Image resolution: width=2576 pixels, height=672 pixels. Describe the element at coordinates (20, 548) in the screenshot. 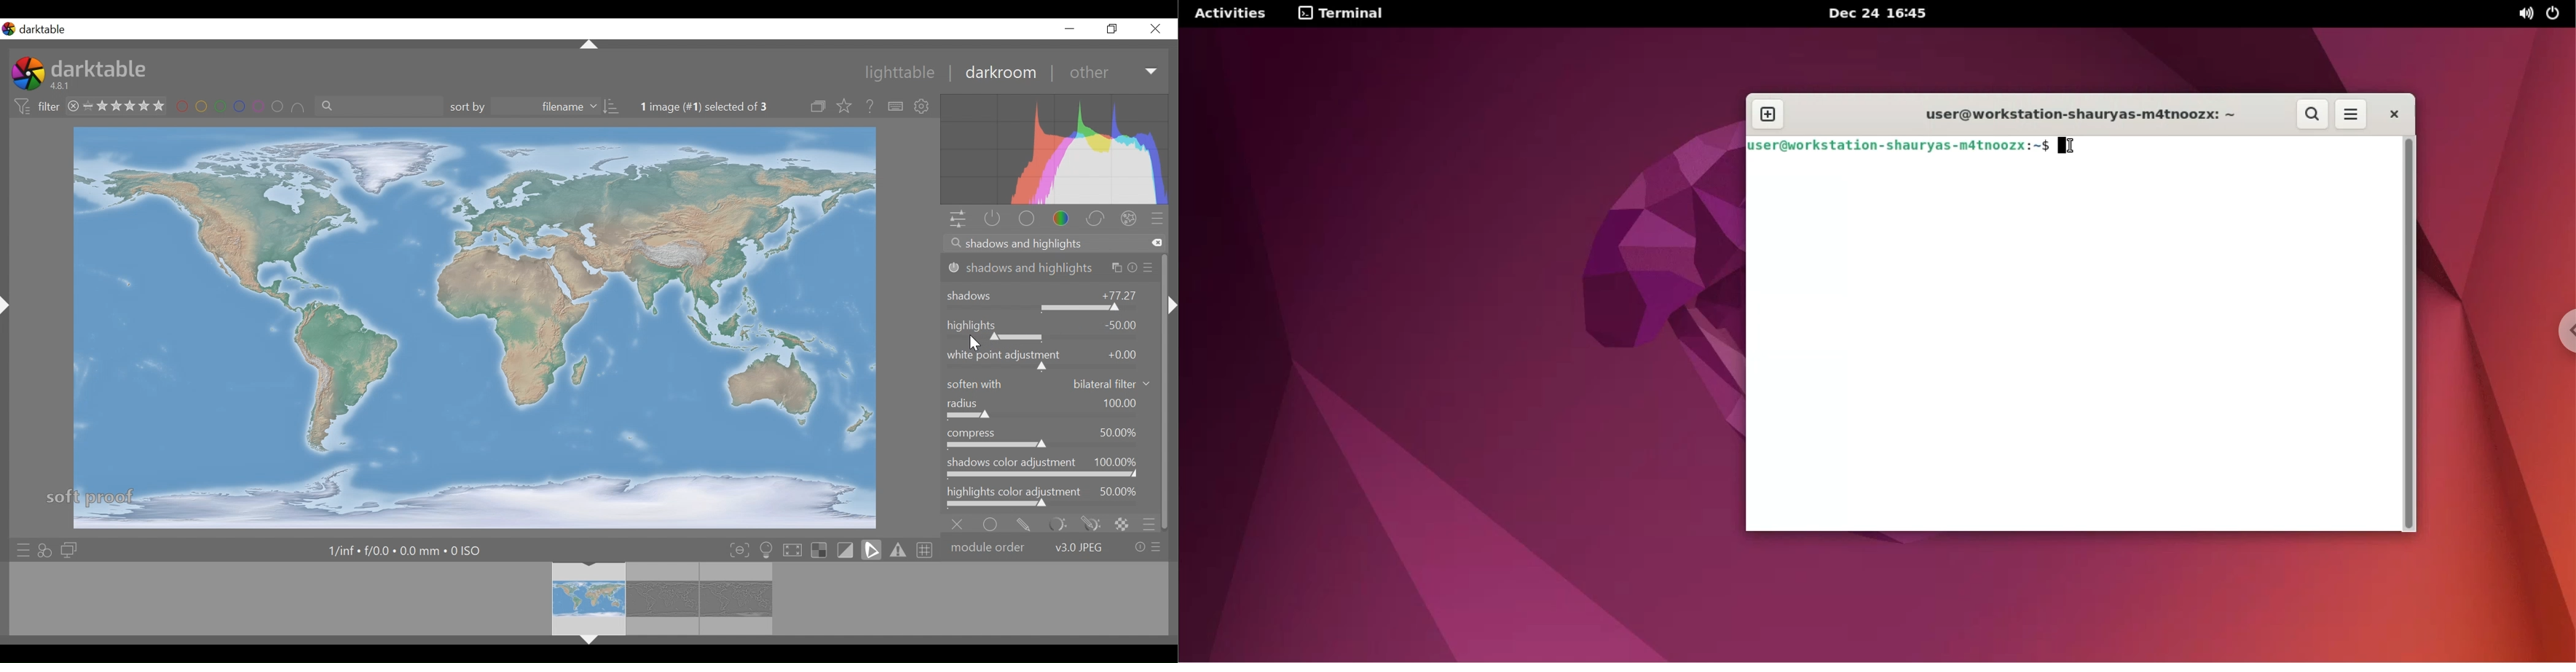

I see `quick access presets` at that location.